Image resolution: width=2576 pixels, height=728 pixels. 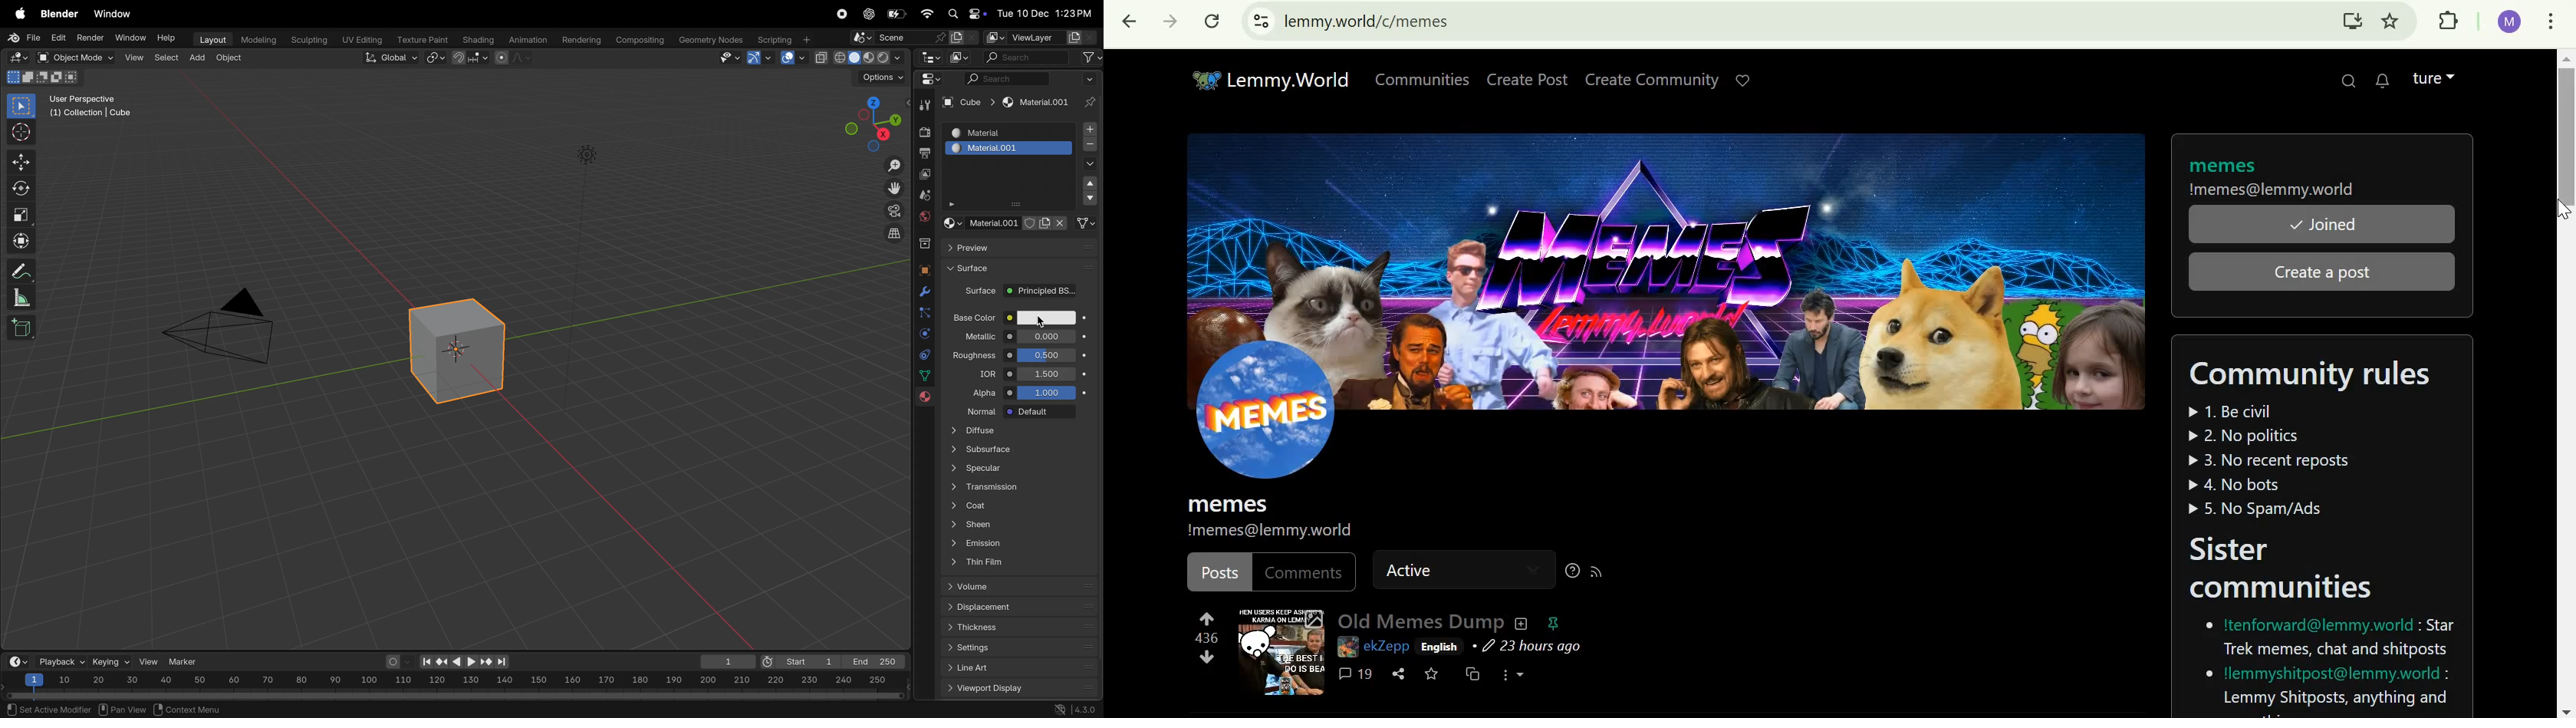 I want to click on subtarct material, so click(x=1088, y=146).